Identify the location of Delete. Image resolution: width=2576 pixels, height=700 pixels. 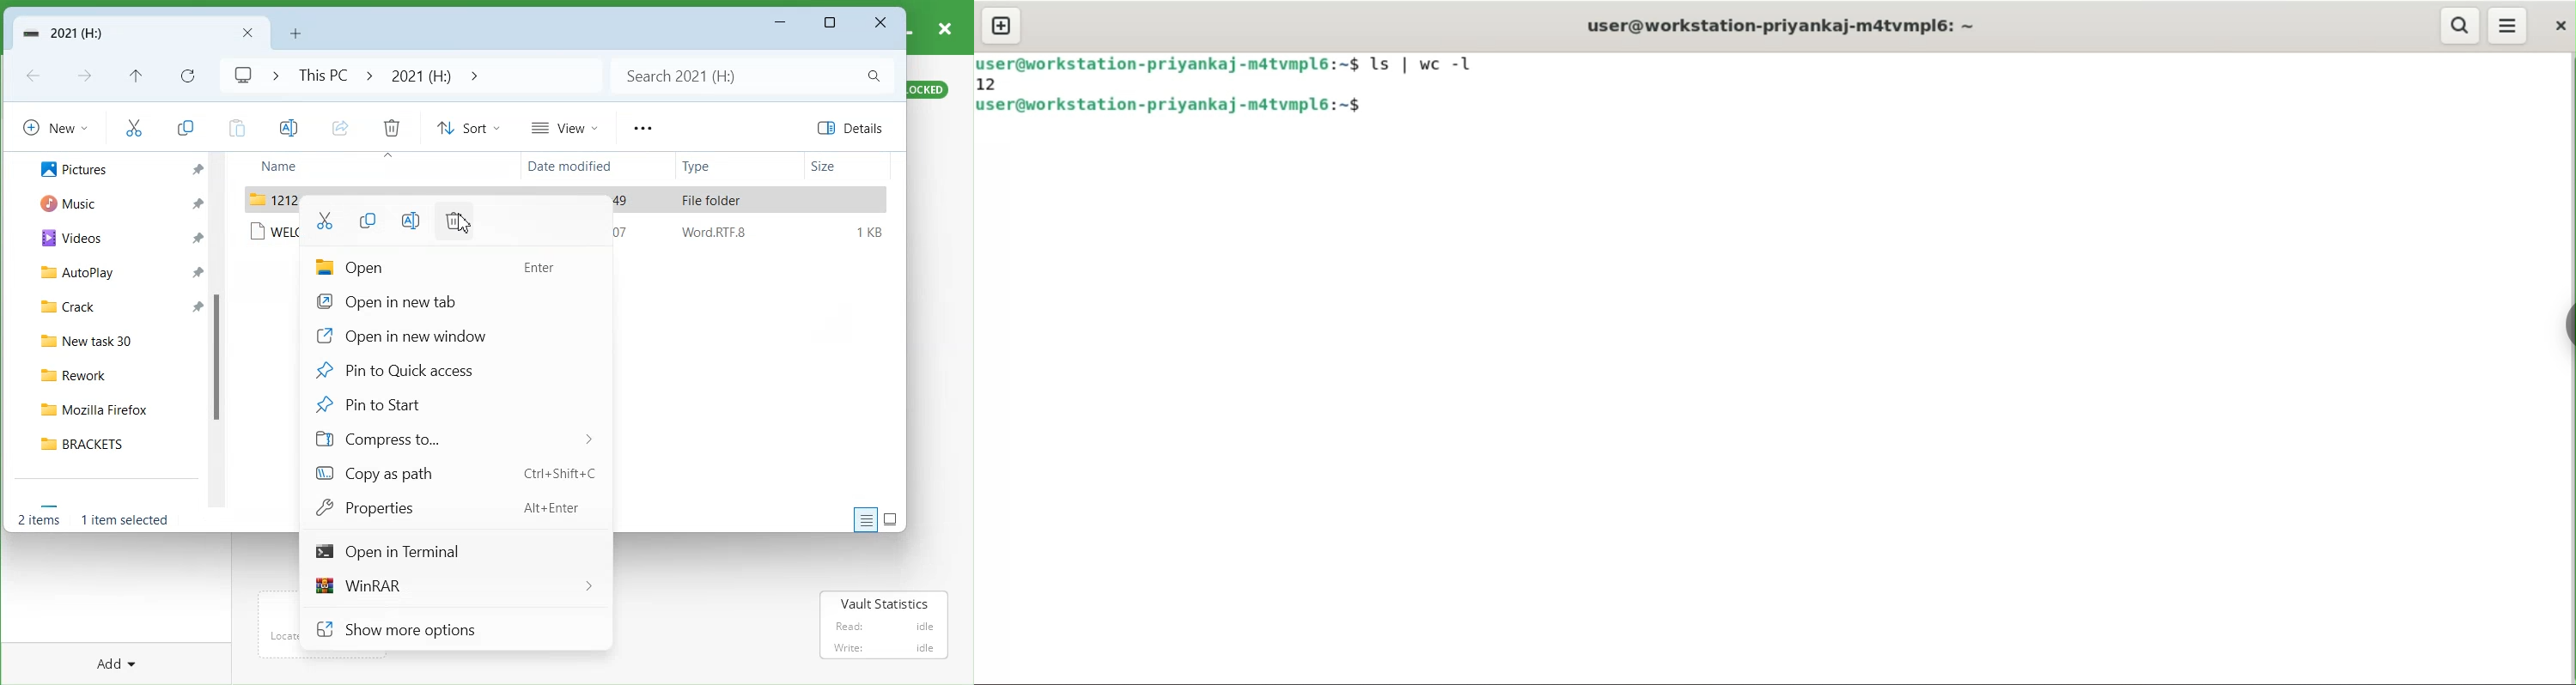
(454, 221).